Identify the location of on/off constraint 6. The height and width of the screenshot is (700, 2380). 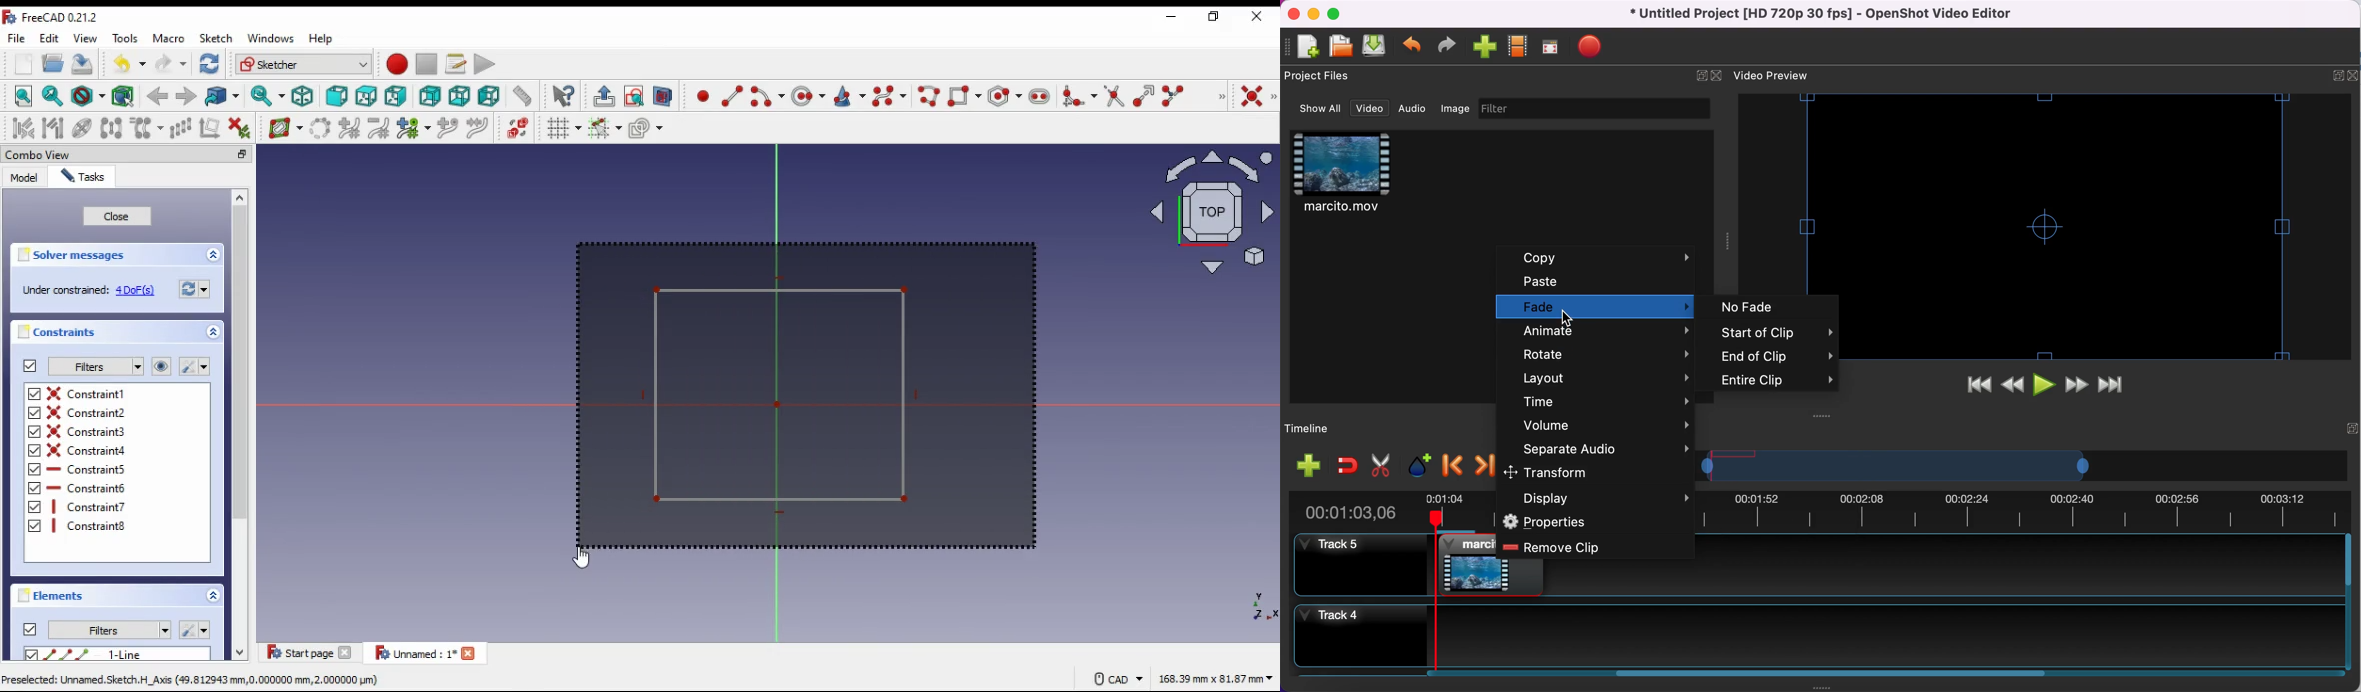
(88, 487).